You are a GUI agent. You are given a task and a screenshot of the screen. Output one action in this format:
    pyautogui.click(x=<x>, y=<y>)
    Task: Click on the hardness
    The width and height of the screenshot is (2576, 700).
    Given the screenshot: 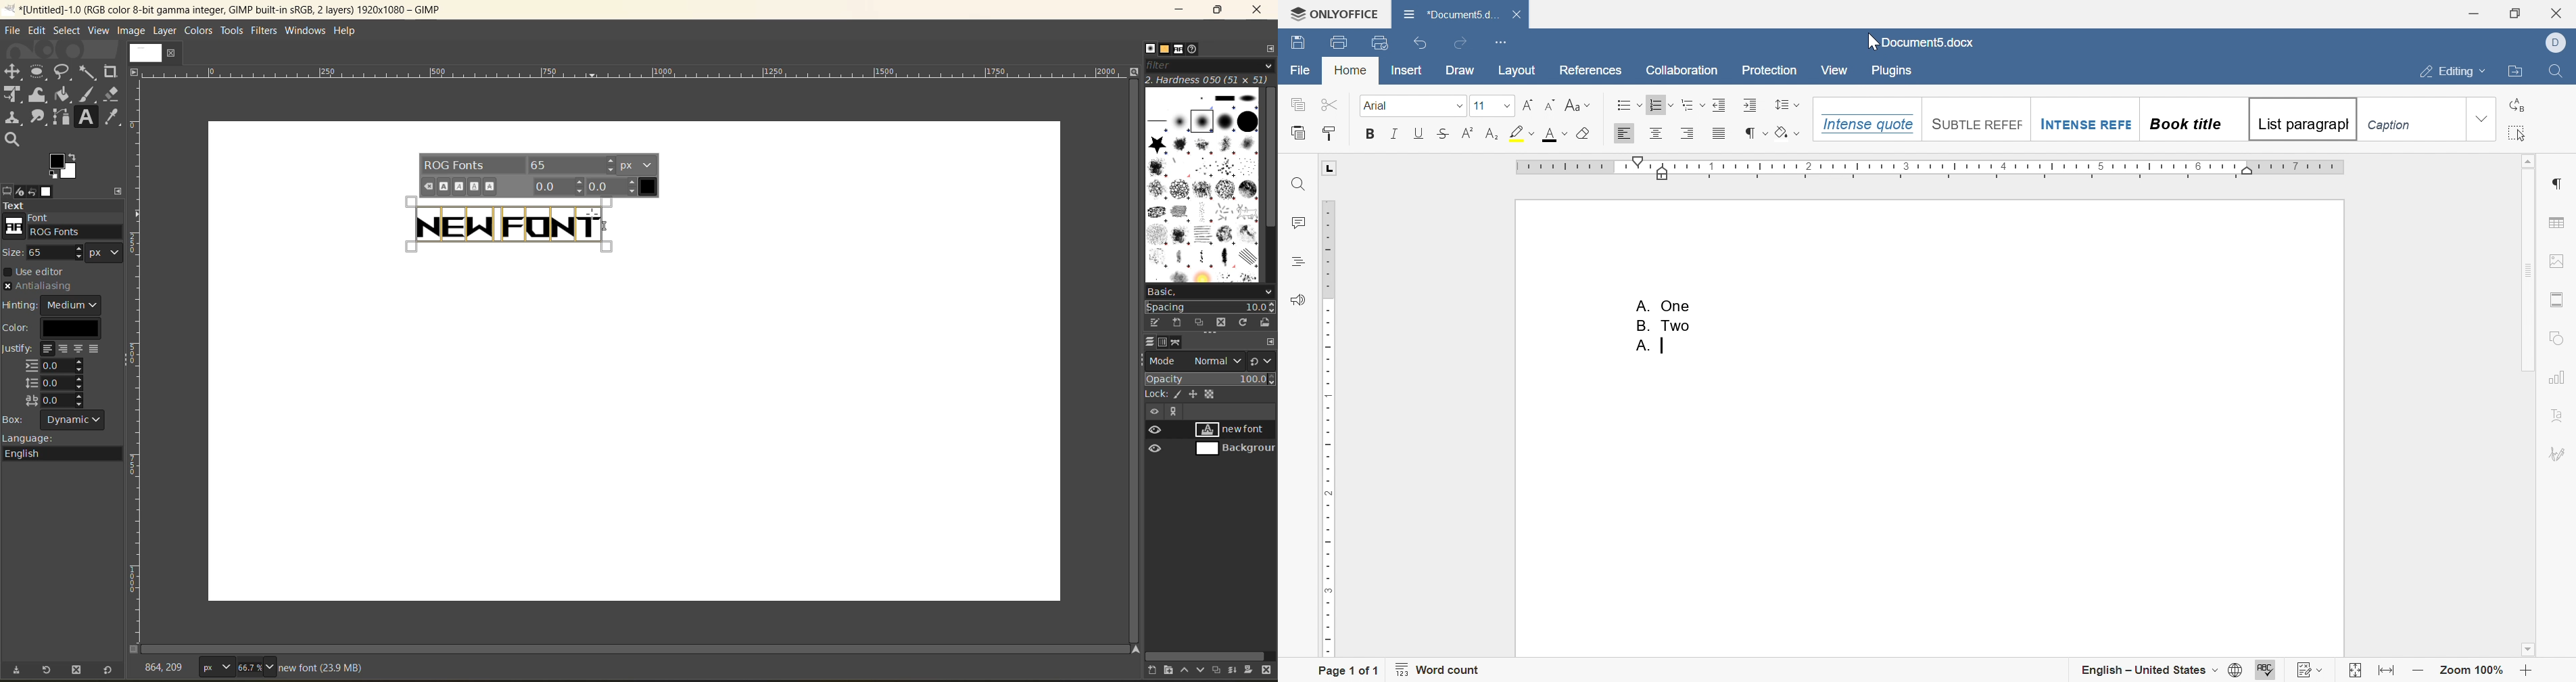 What is the action you would take?
    pyautogui.click(x=1209, y=80)
    